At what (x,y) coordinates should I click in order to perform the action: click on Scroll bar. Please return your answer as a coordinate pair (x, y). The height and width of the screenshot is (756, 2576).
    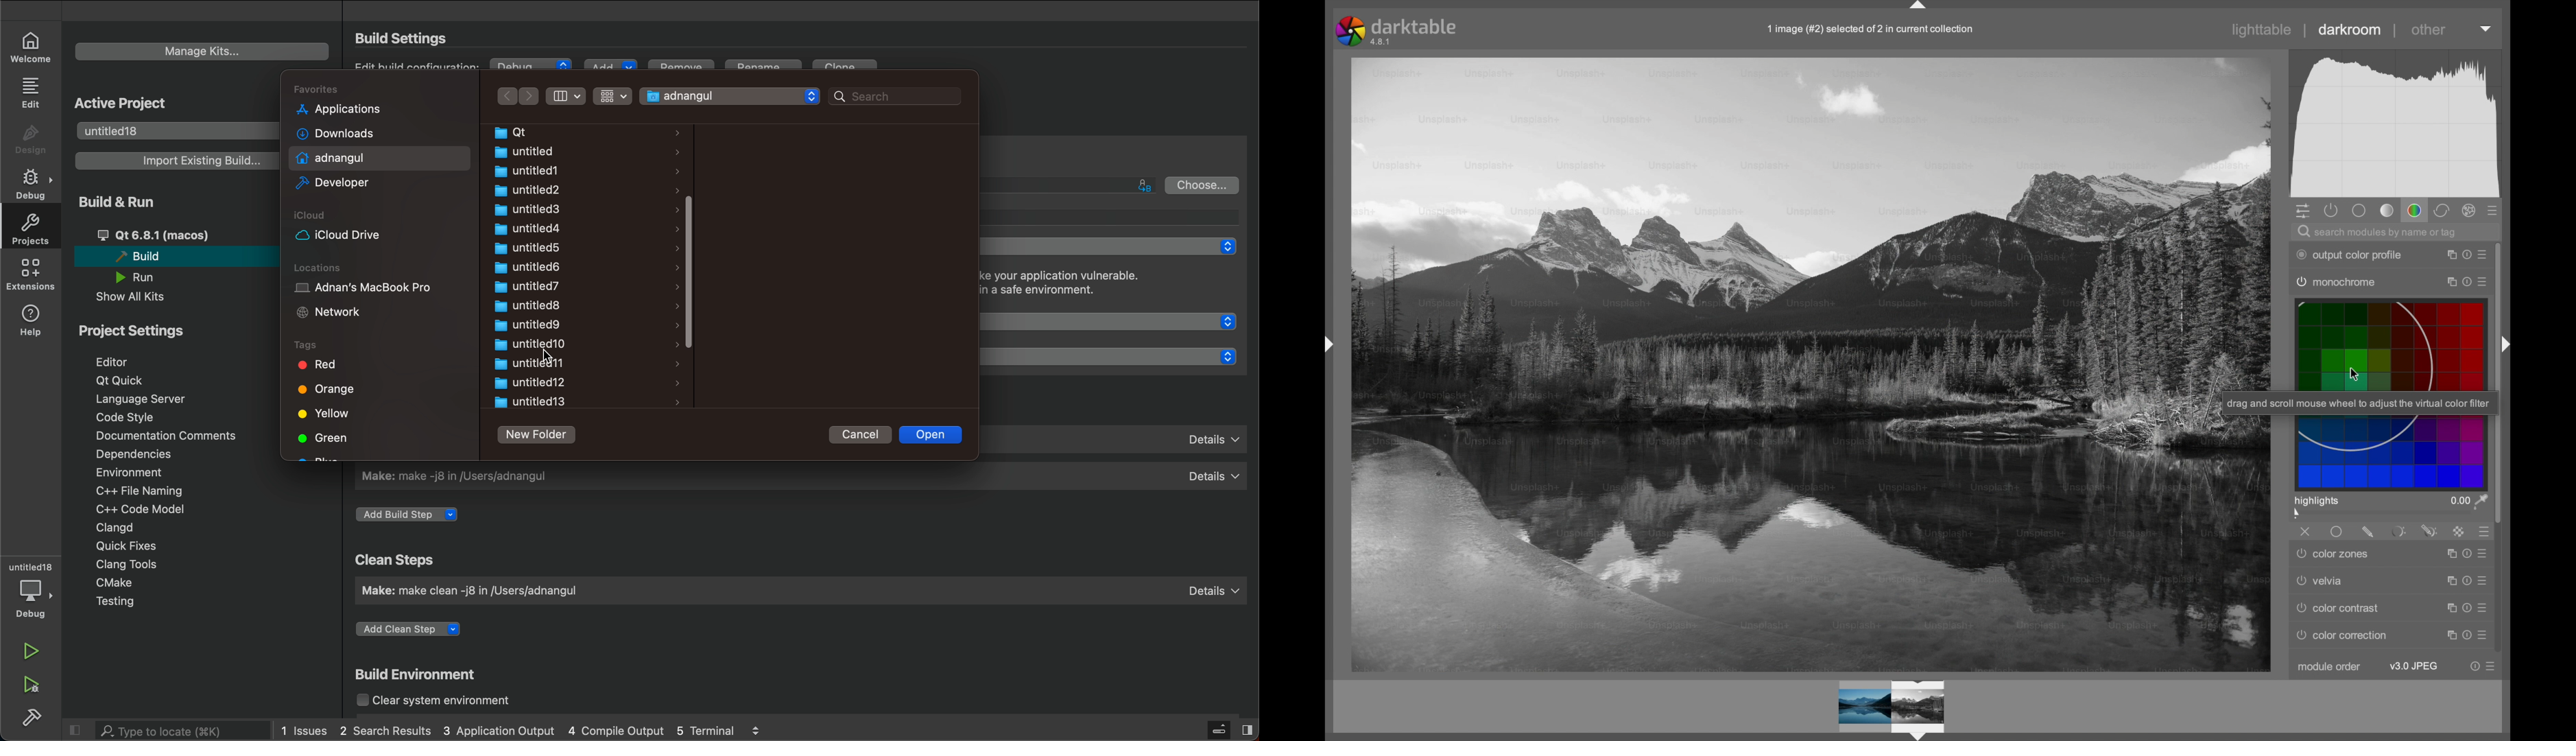
    Looking at the image, I should click on (694, 270).